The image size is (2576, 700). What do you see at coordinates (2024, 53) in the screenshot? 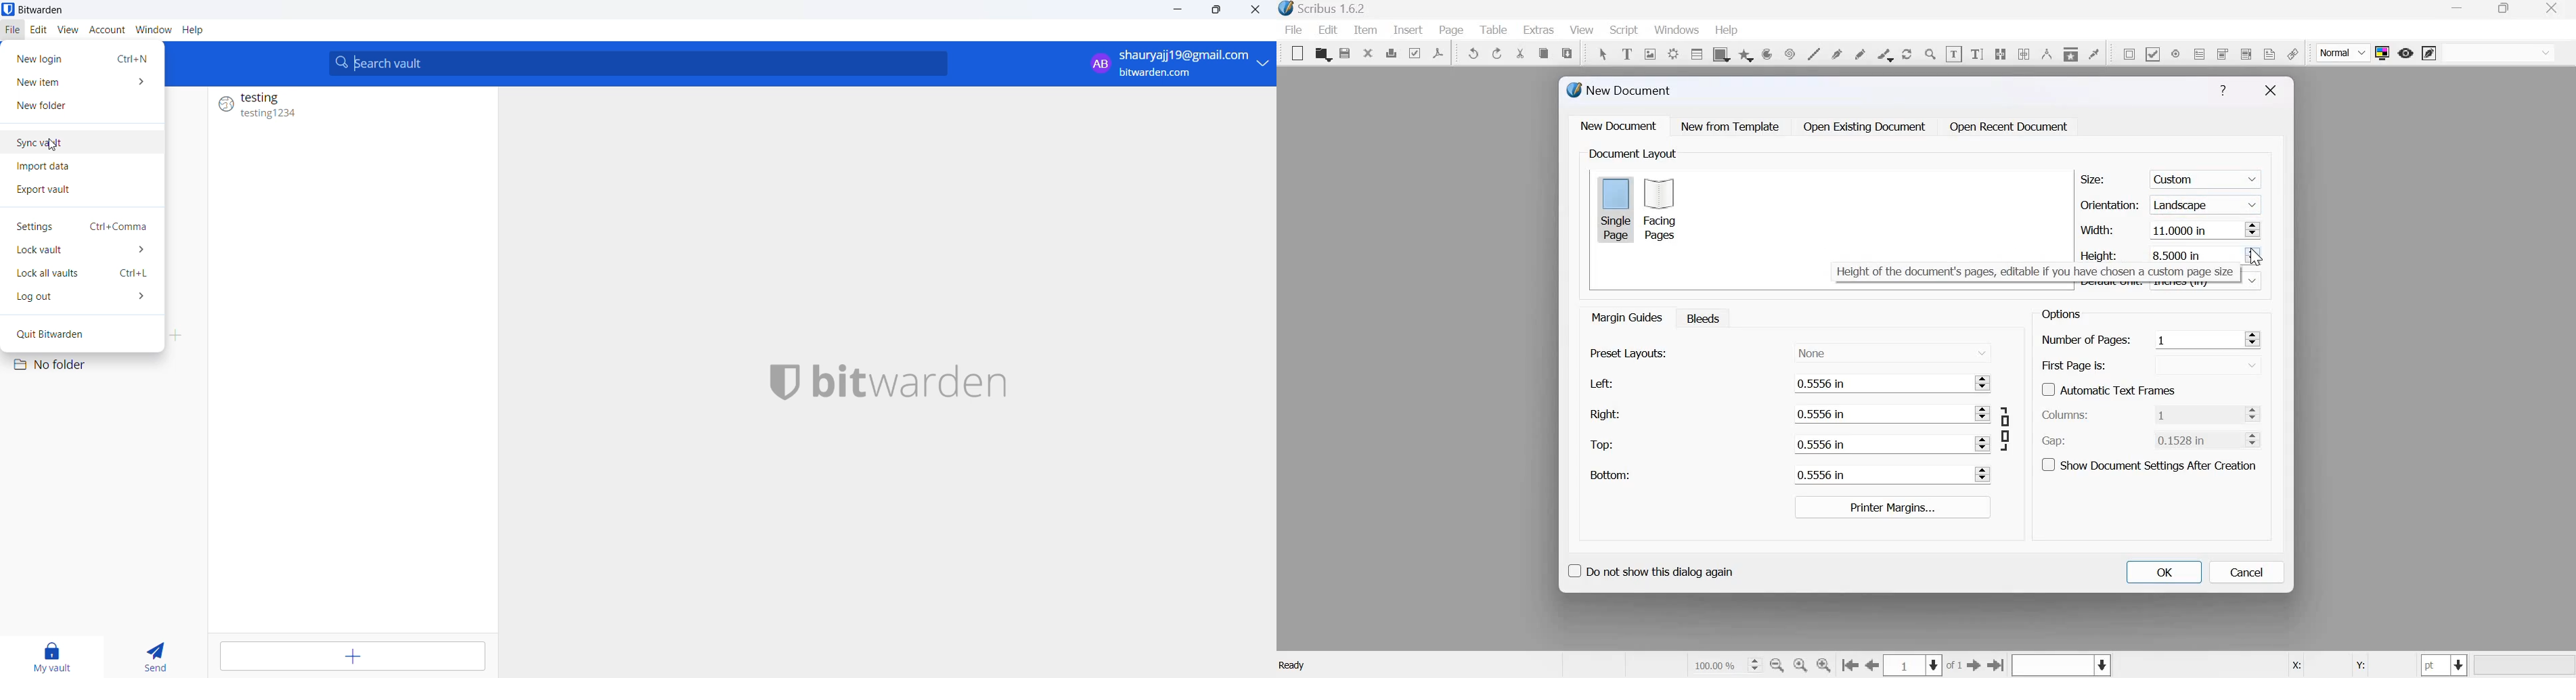
I see `unlink text frames` at bounding box center [2024, 53].